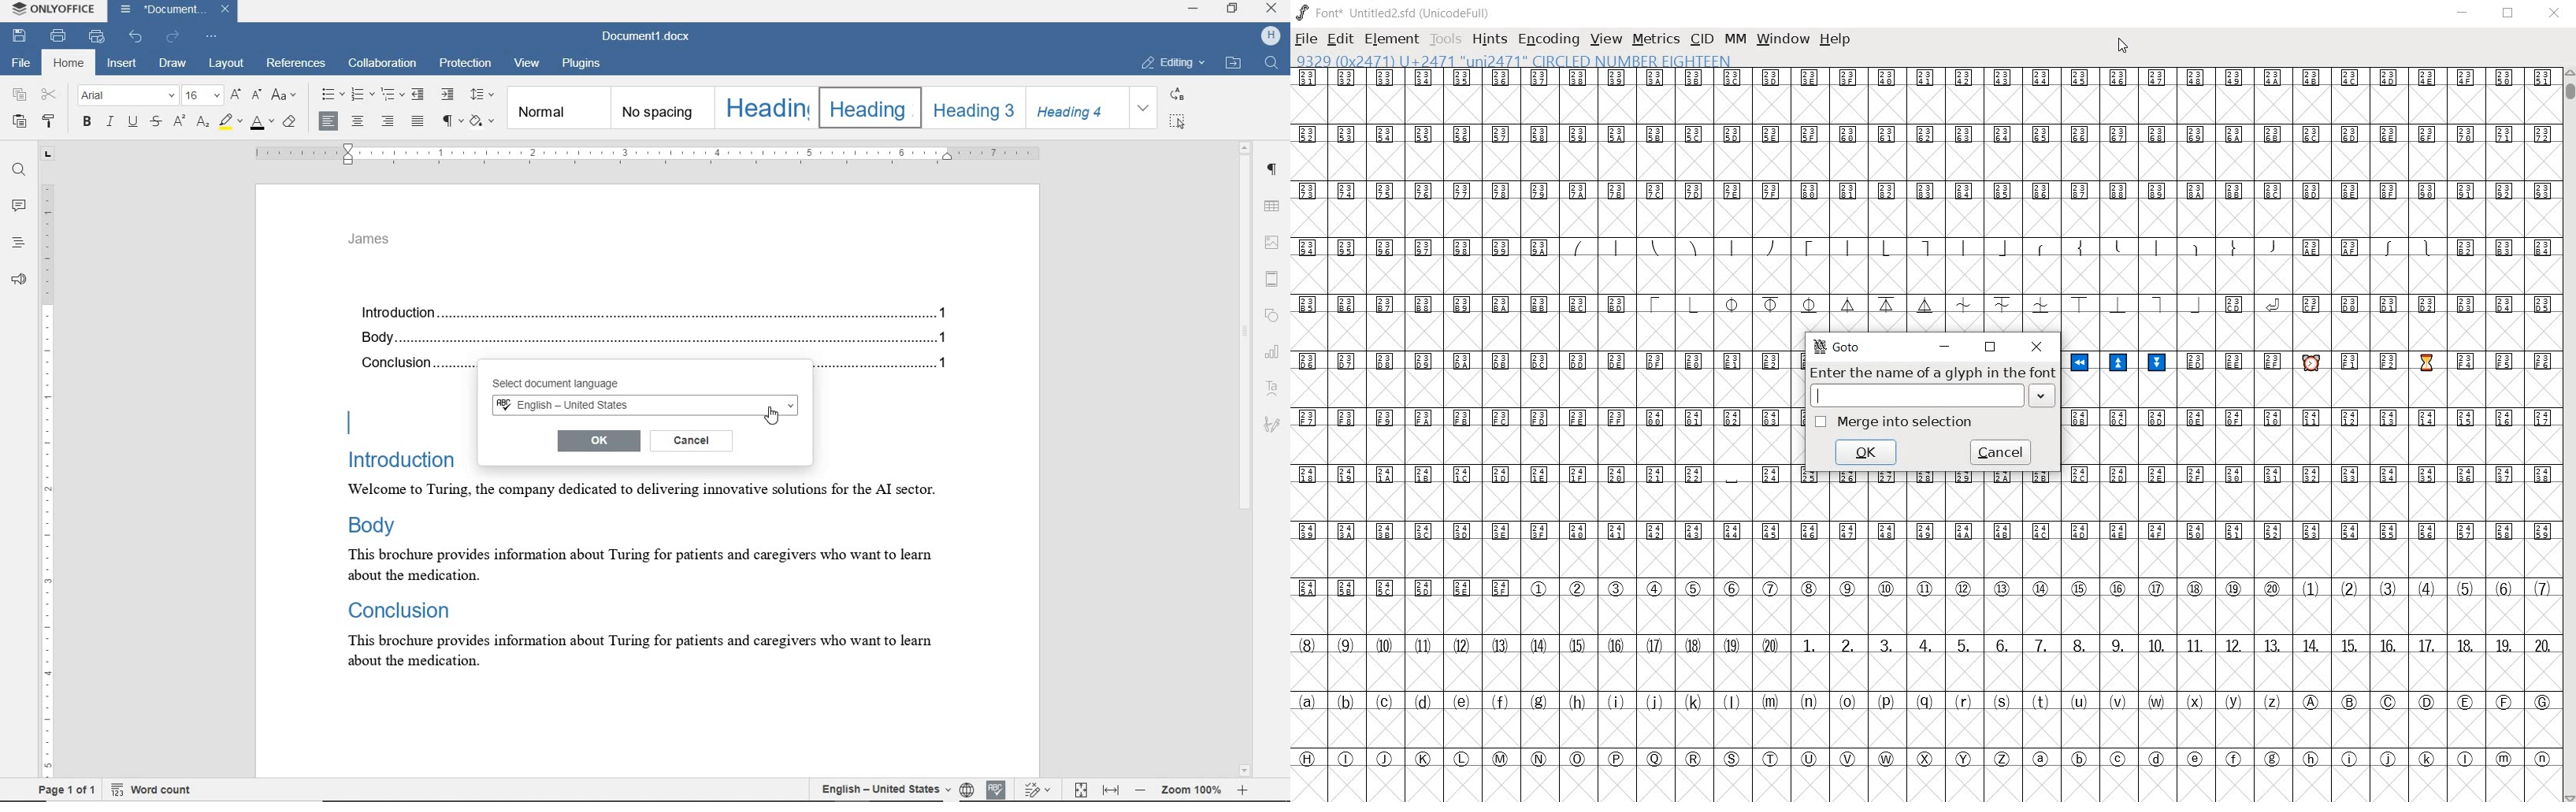 The height and width of the screenshot is (812, 2576). Describe the element at coordinates (1112, 790) in the screenshot. I see `fit to width` at that location.